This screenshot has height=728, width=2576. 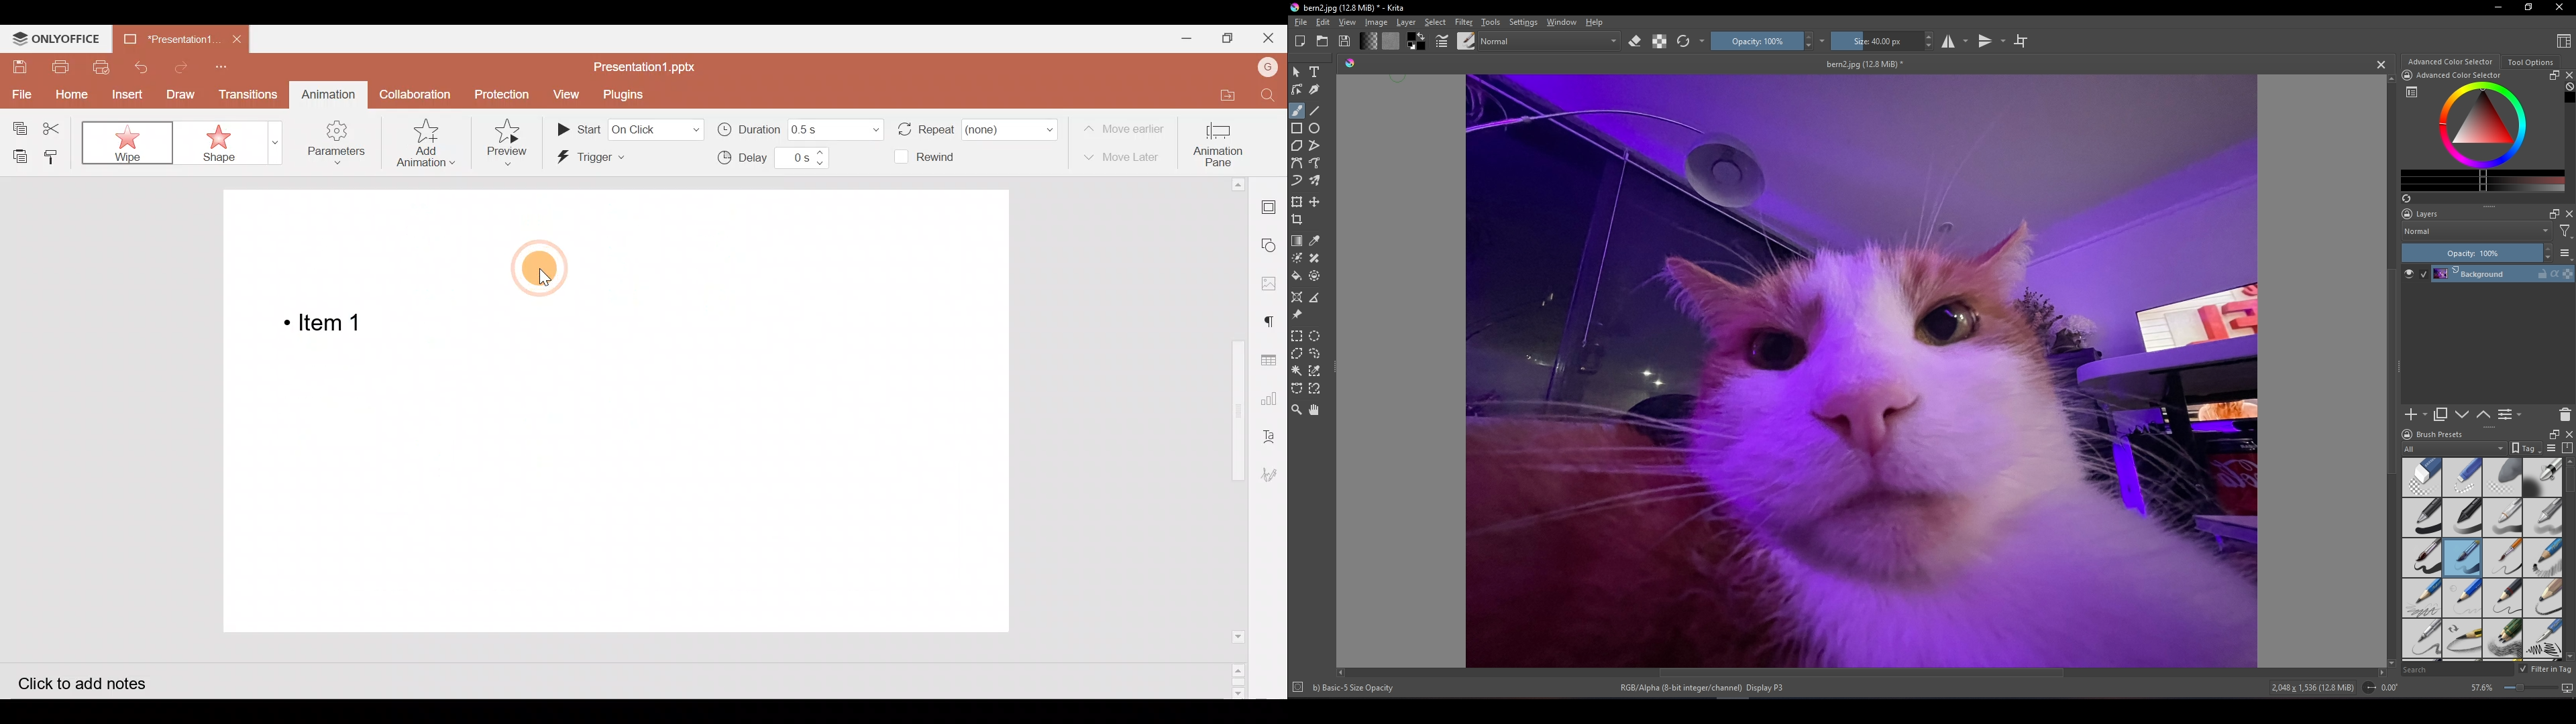 I want to click on Elipse tool, so click(x=1315, y=128).